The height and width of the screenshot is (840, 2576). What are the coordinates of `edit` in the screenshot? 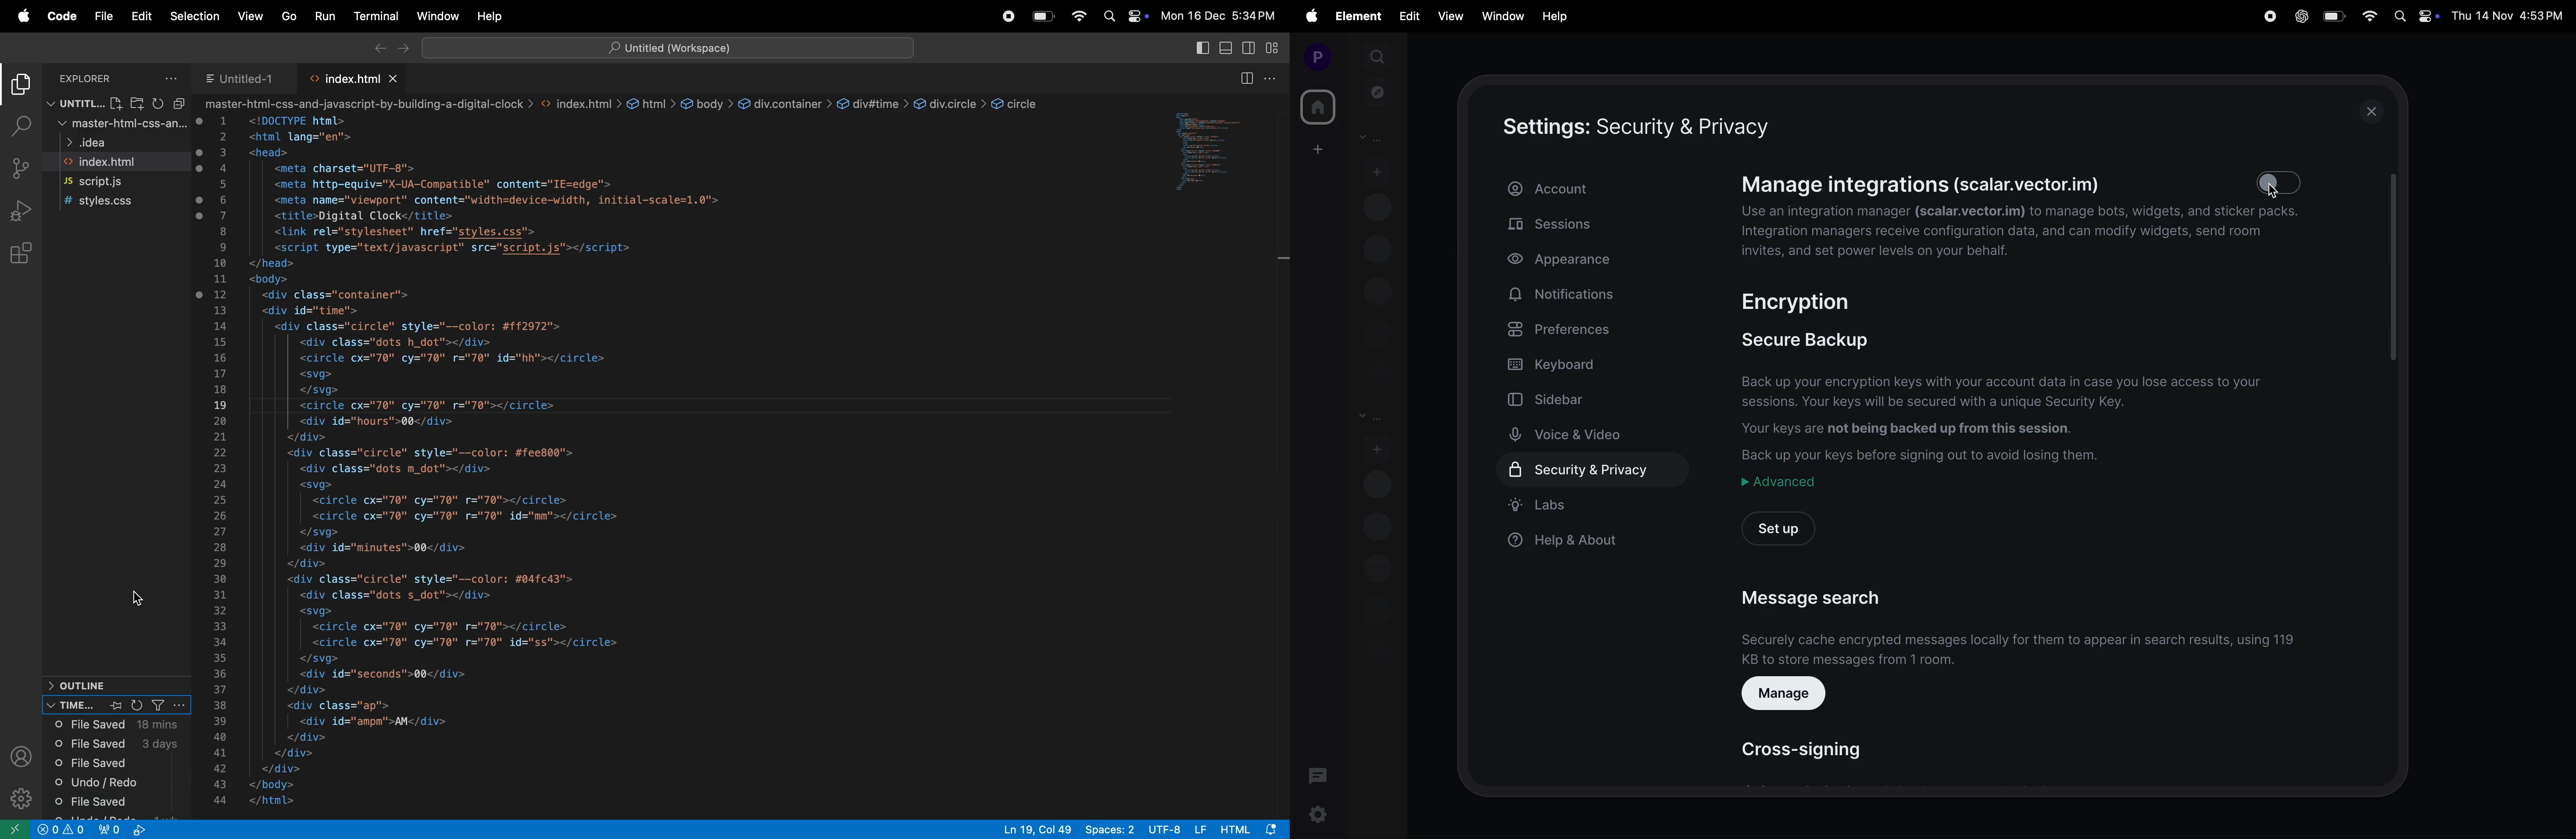 It's located at (1406, 18).